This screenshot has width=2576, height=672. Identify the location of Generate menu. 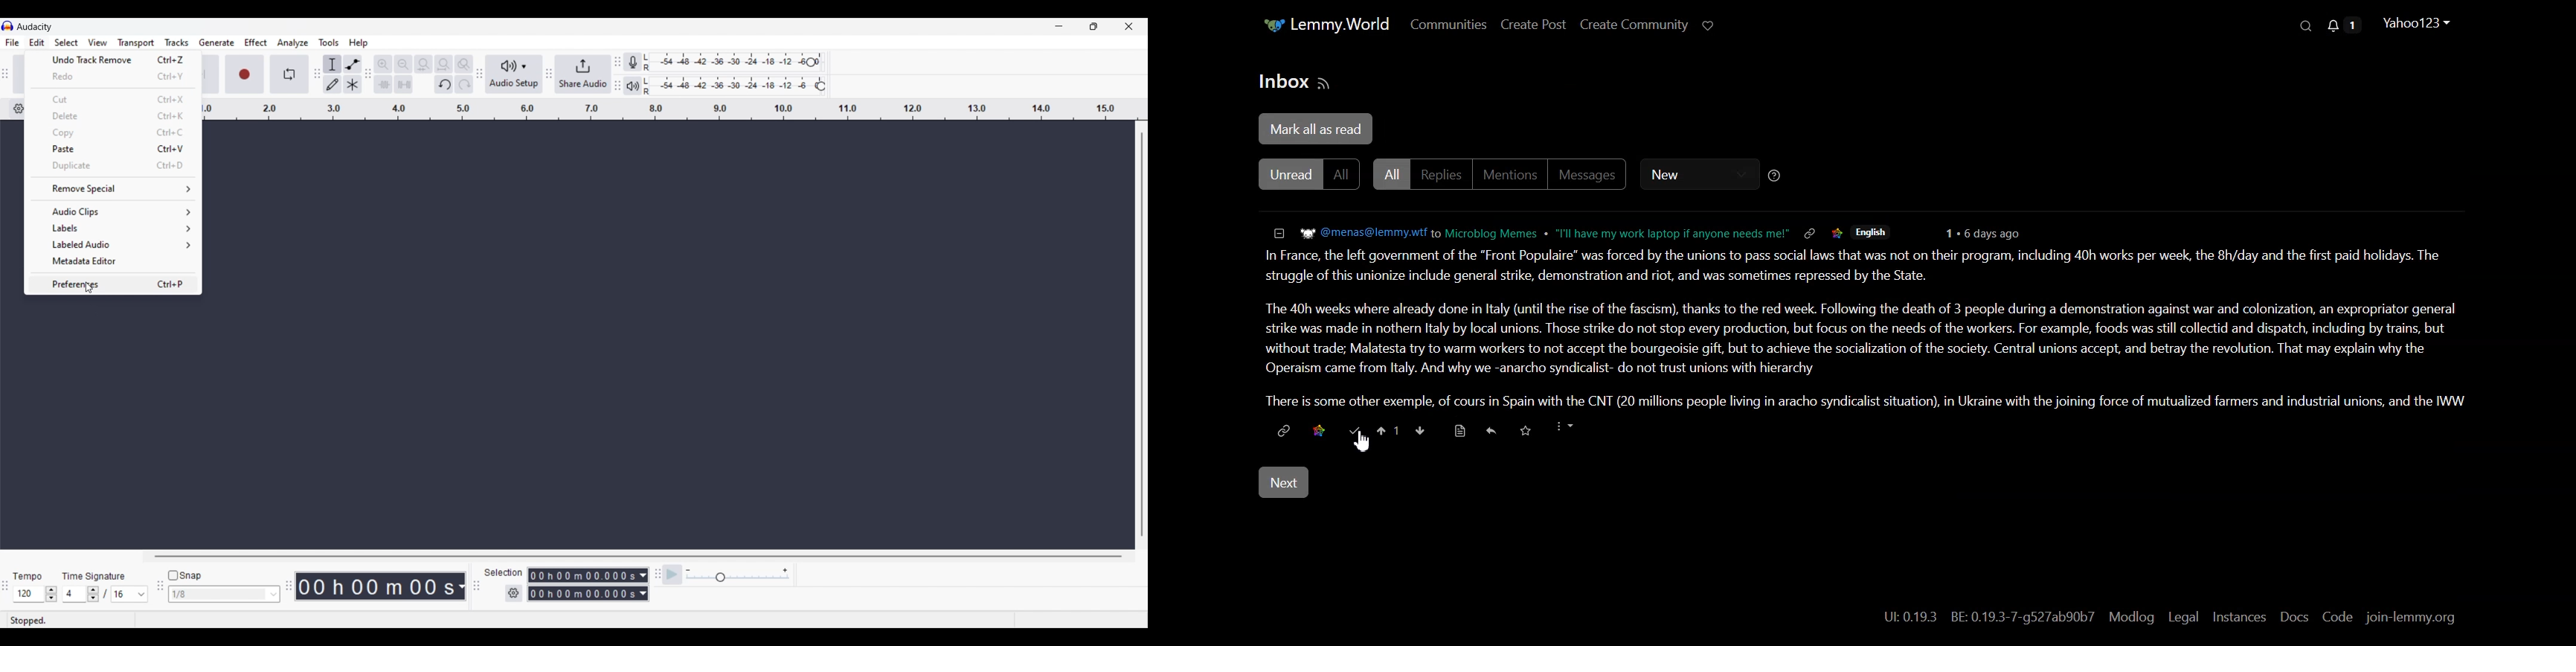
(216, 42).